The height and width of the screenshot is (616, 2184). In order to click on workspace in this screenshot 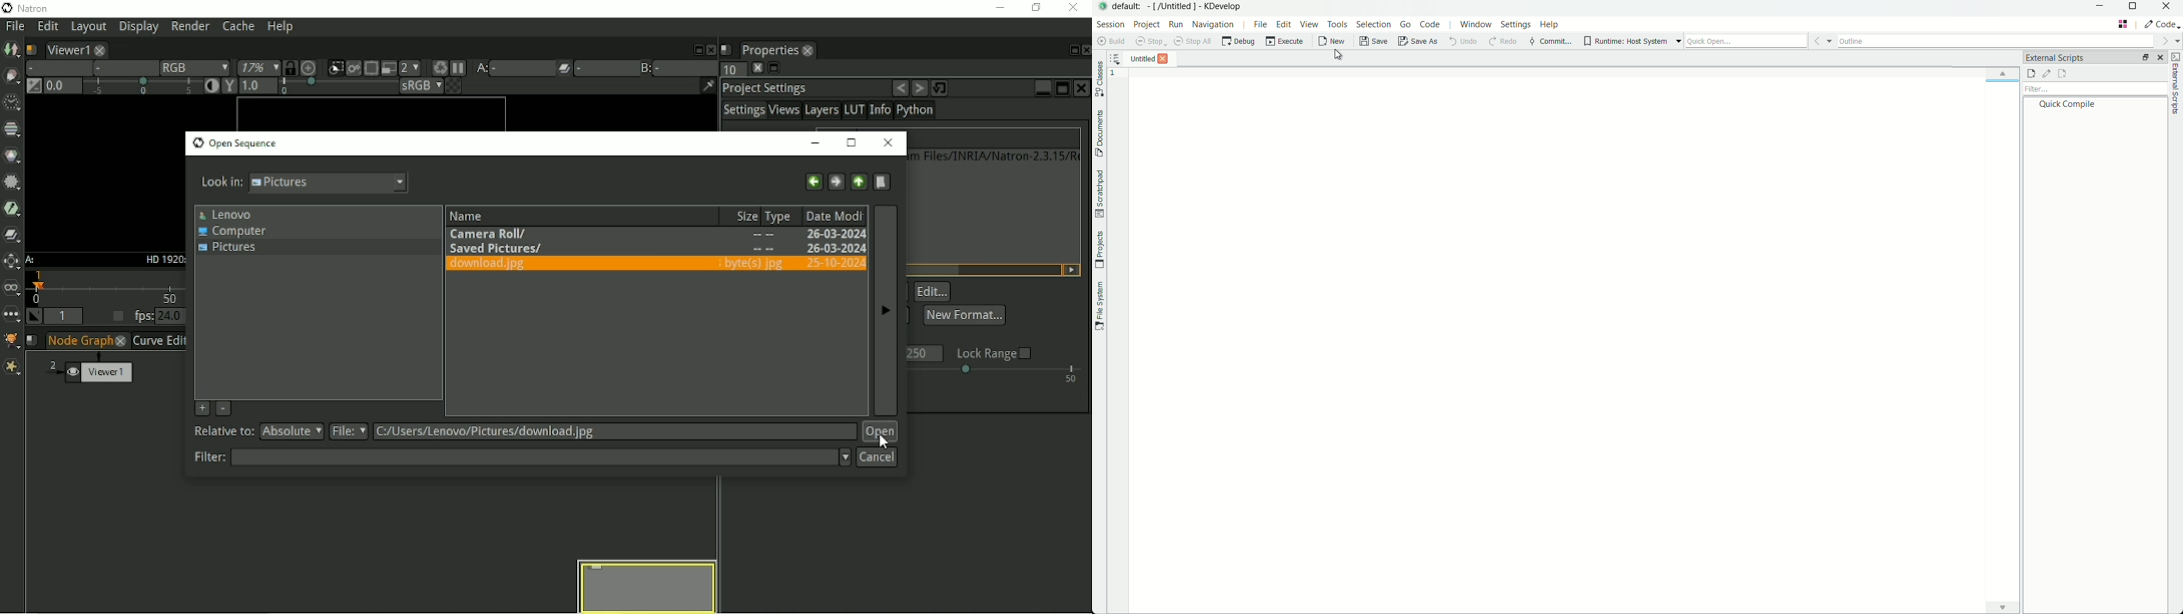, I will do `click(1676, 341)`.